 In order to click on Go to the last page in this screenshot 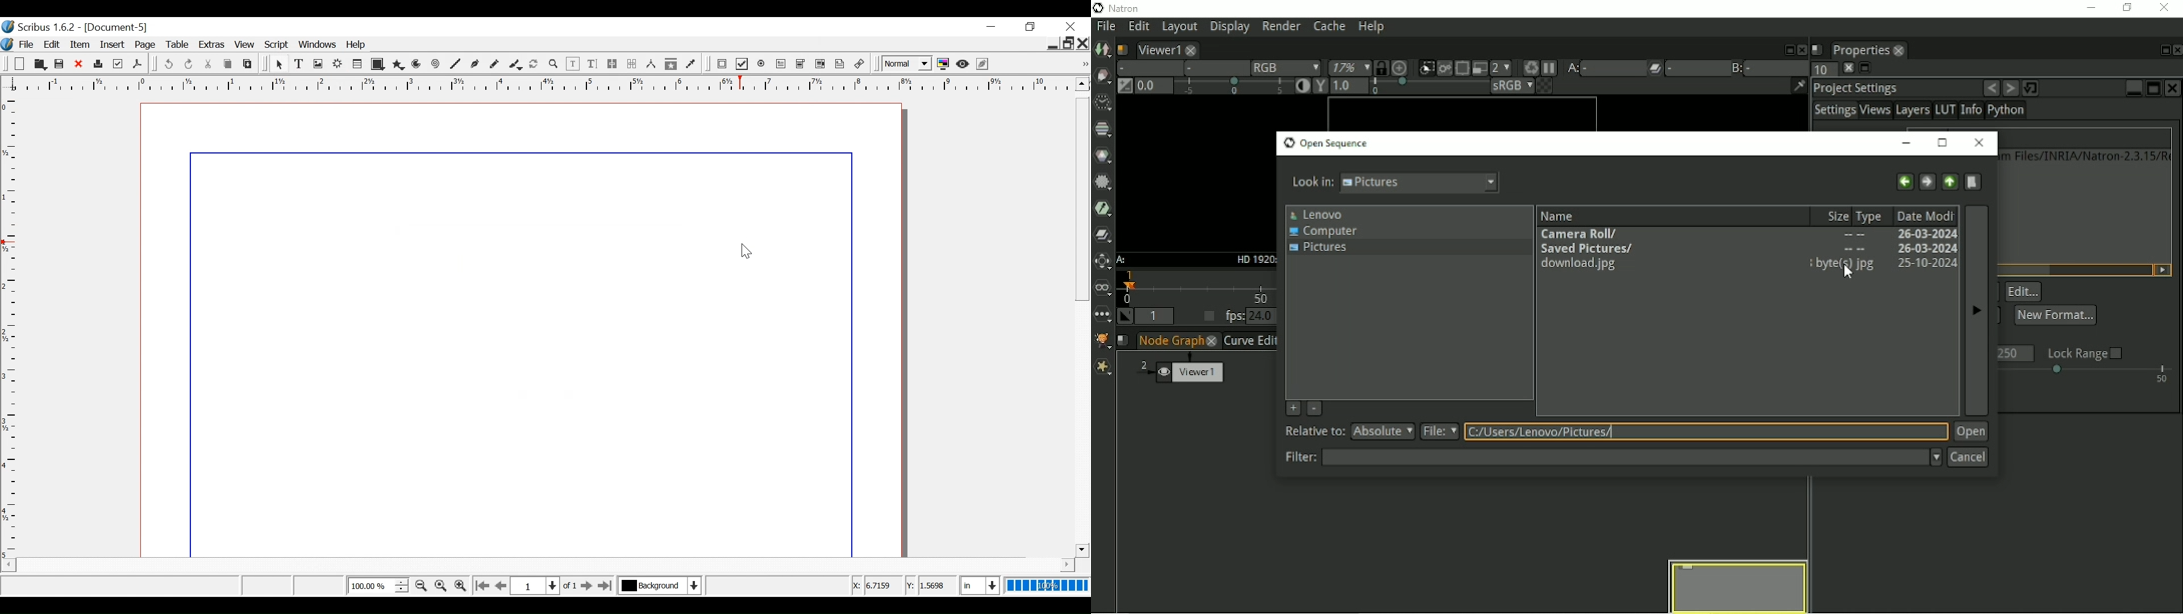, I will do `click(607, 586)`.